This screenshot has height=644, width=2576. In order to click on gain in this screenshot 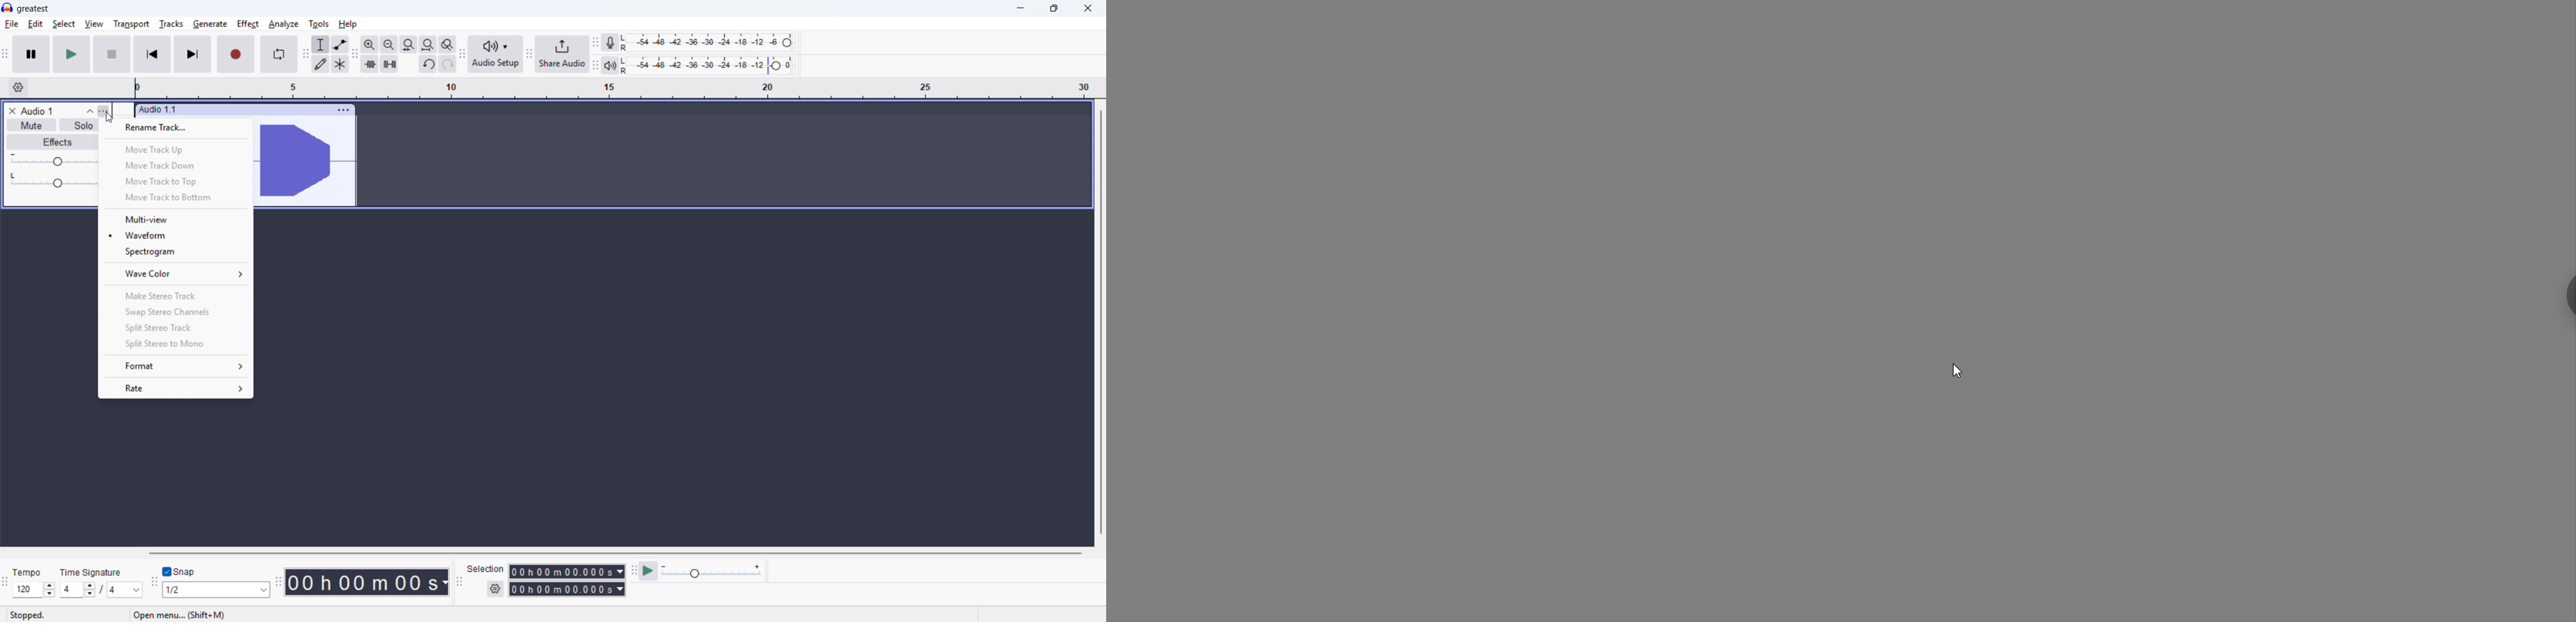, I will do `click(48, 160)`.